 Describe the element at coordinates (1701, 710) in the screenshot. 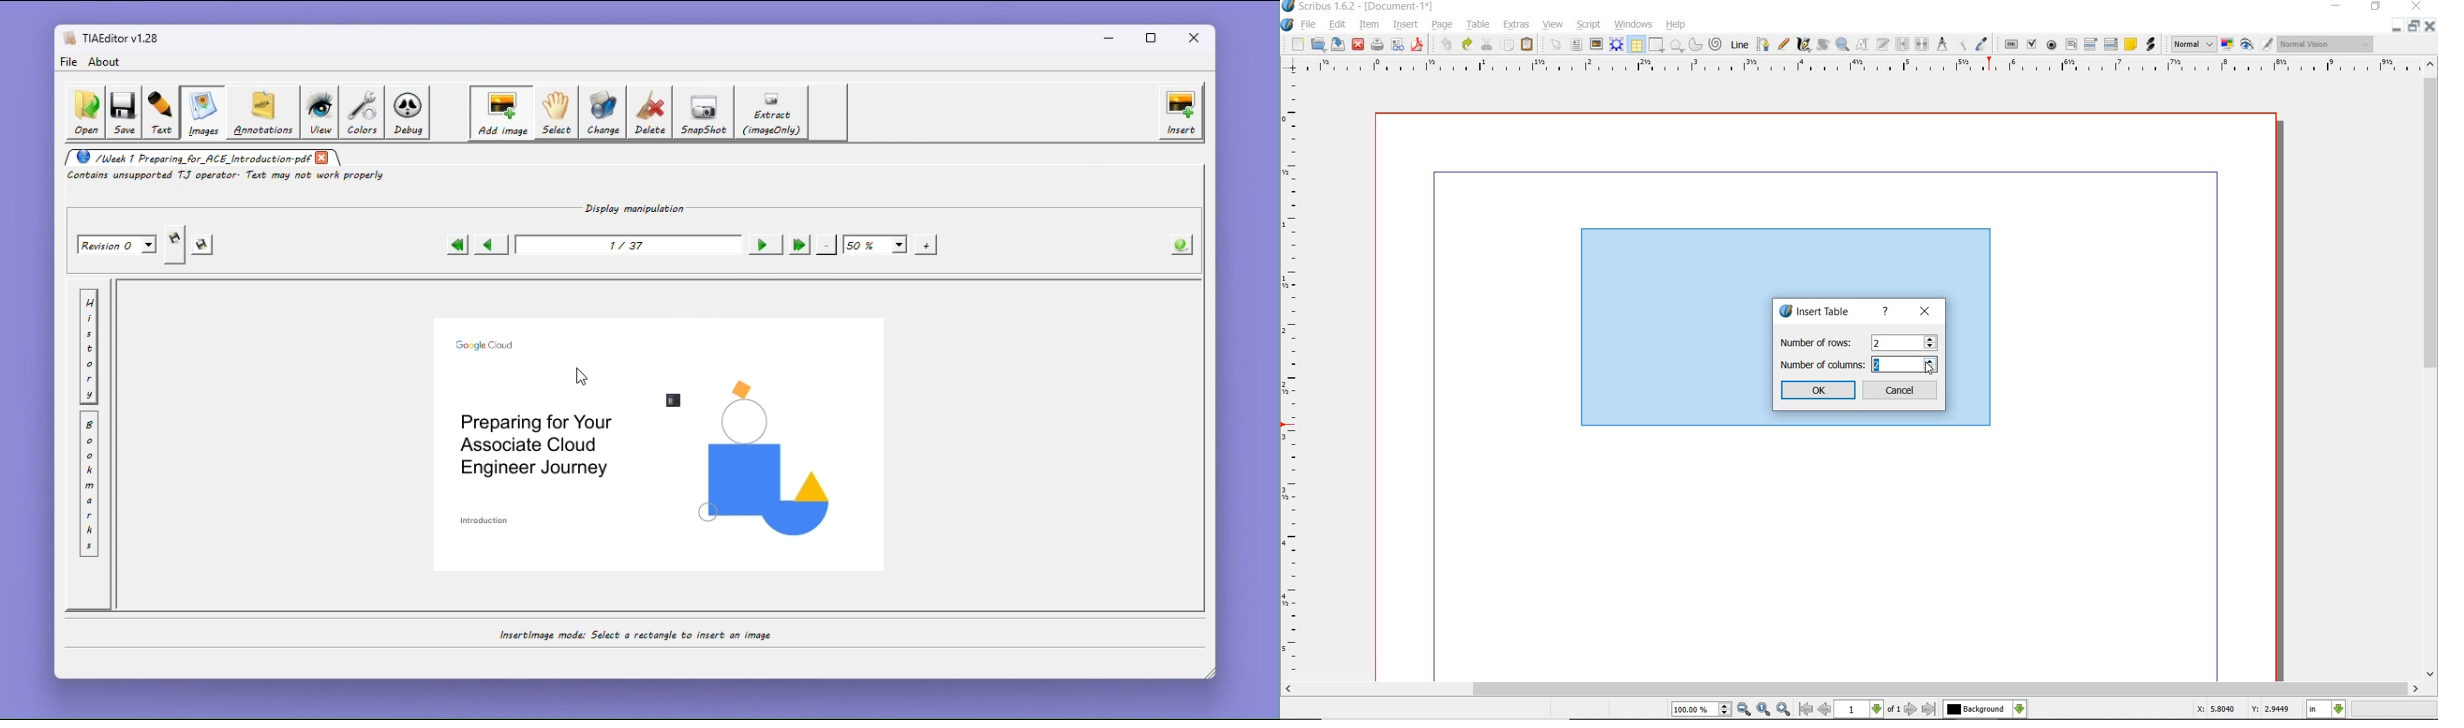

I see `select current zoom level` at that location.